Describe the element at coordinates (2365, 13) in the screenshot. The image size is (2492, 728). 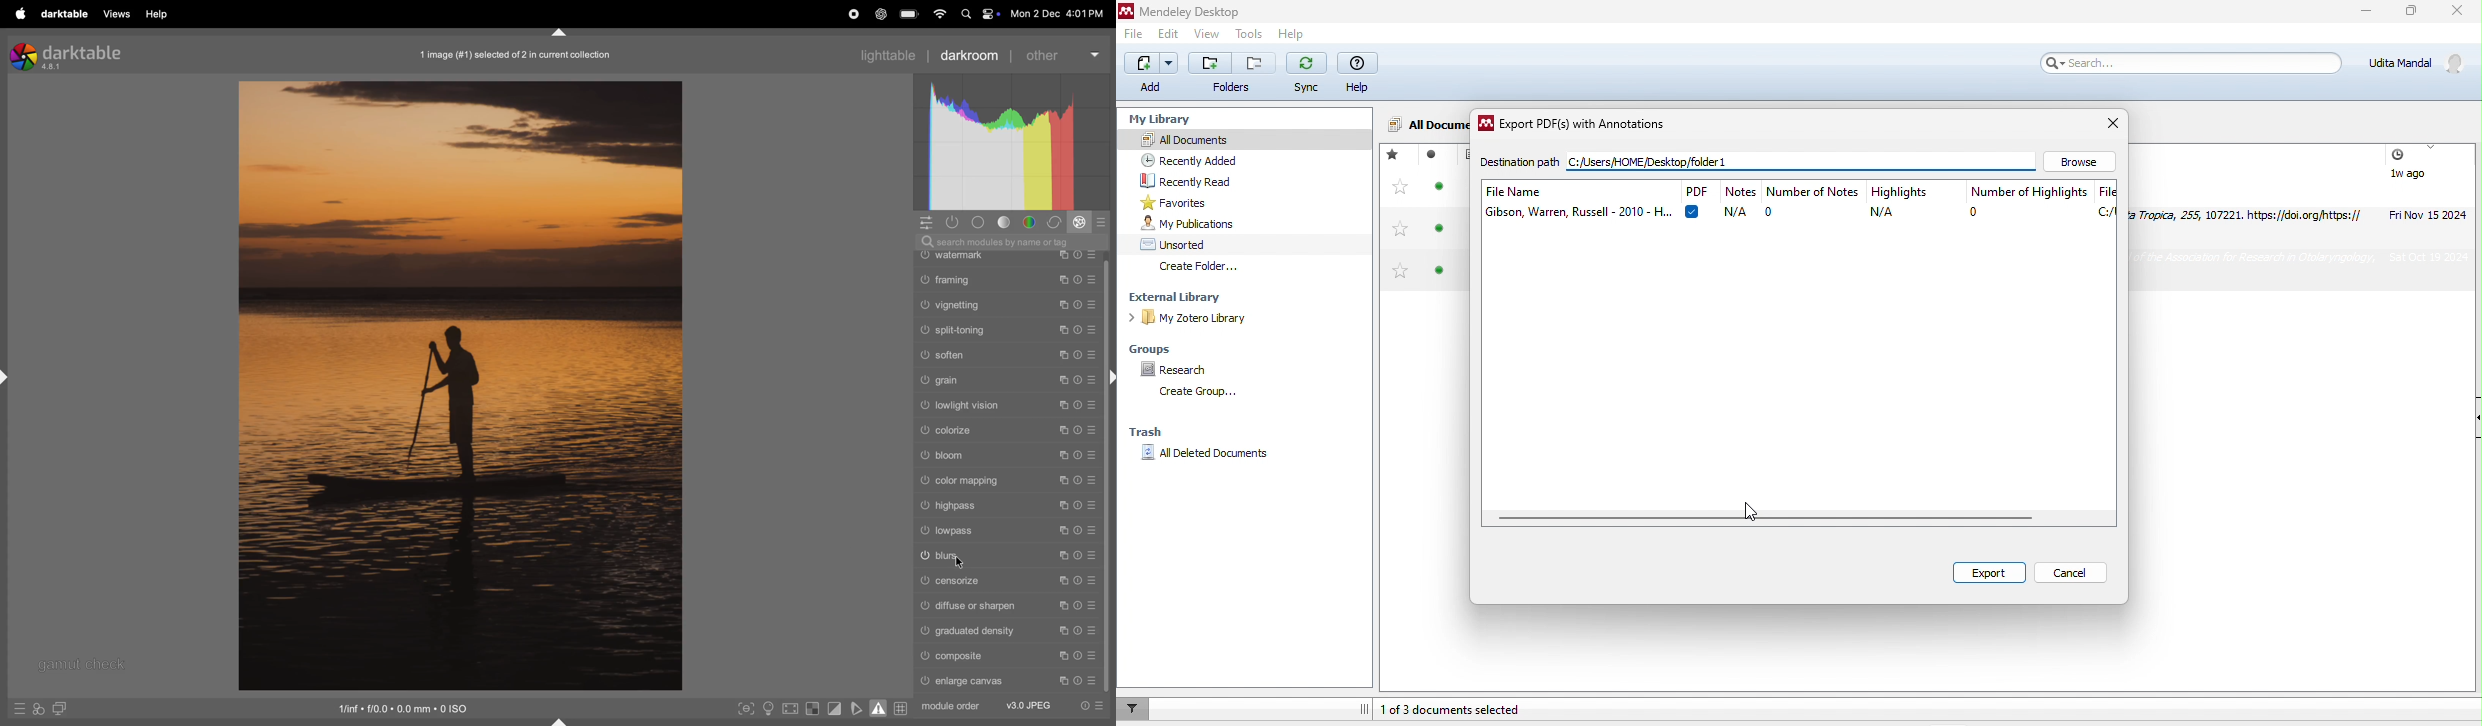
I see `minimize` at that location.